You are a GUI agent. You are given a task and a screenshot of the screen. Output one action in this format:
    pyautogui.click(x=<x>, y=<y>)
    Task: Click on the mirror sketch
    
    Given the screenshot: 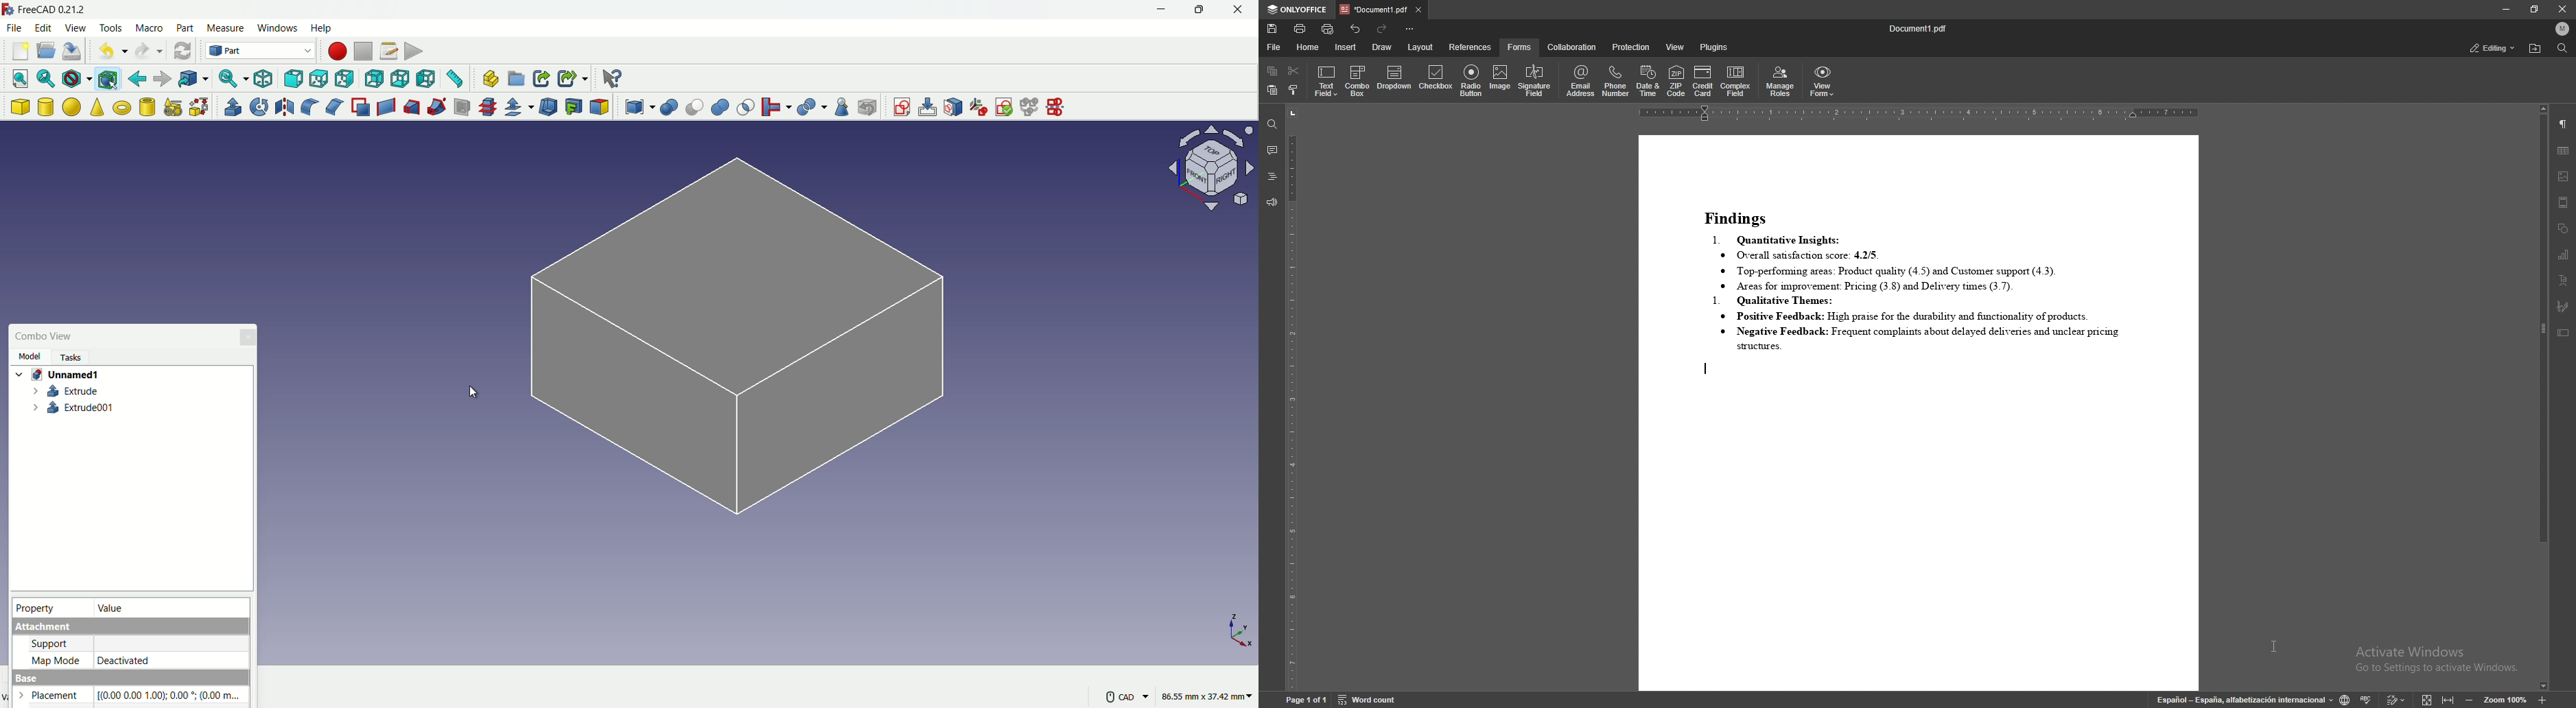 What is the action you would take?
    pyautogui.click(x=1060, y=106)
    